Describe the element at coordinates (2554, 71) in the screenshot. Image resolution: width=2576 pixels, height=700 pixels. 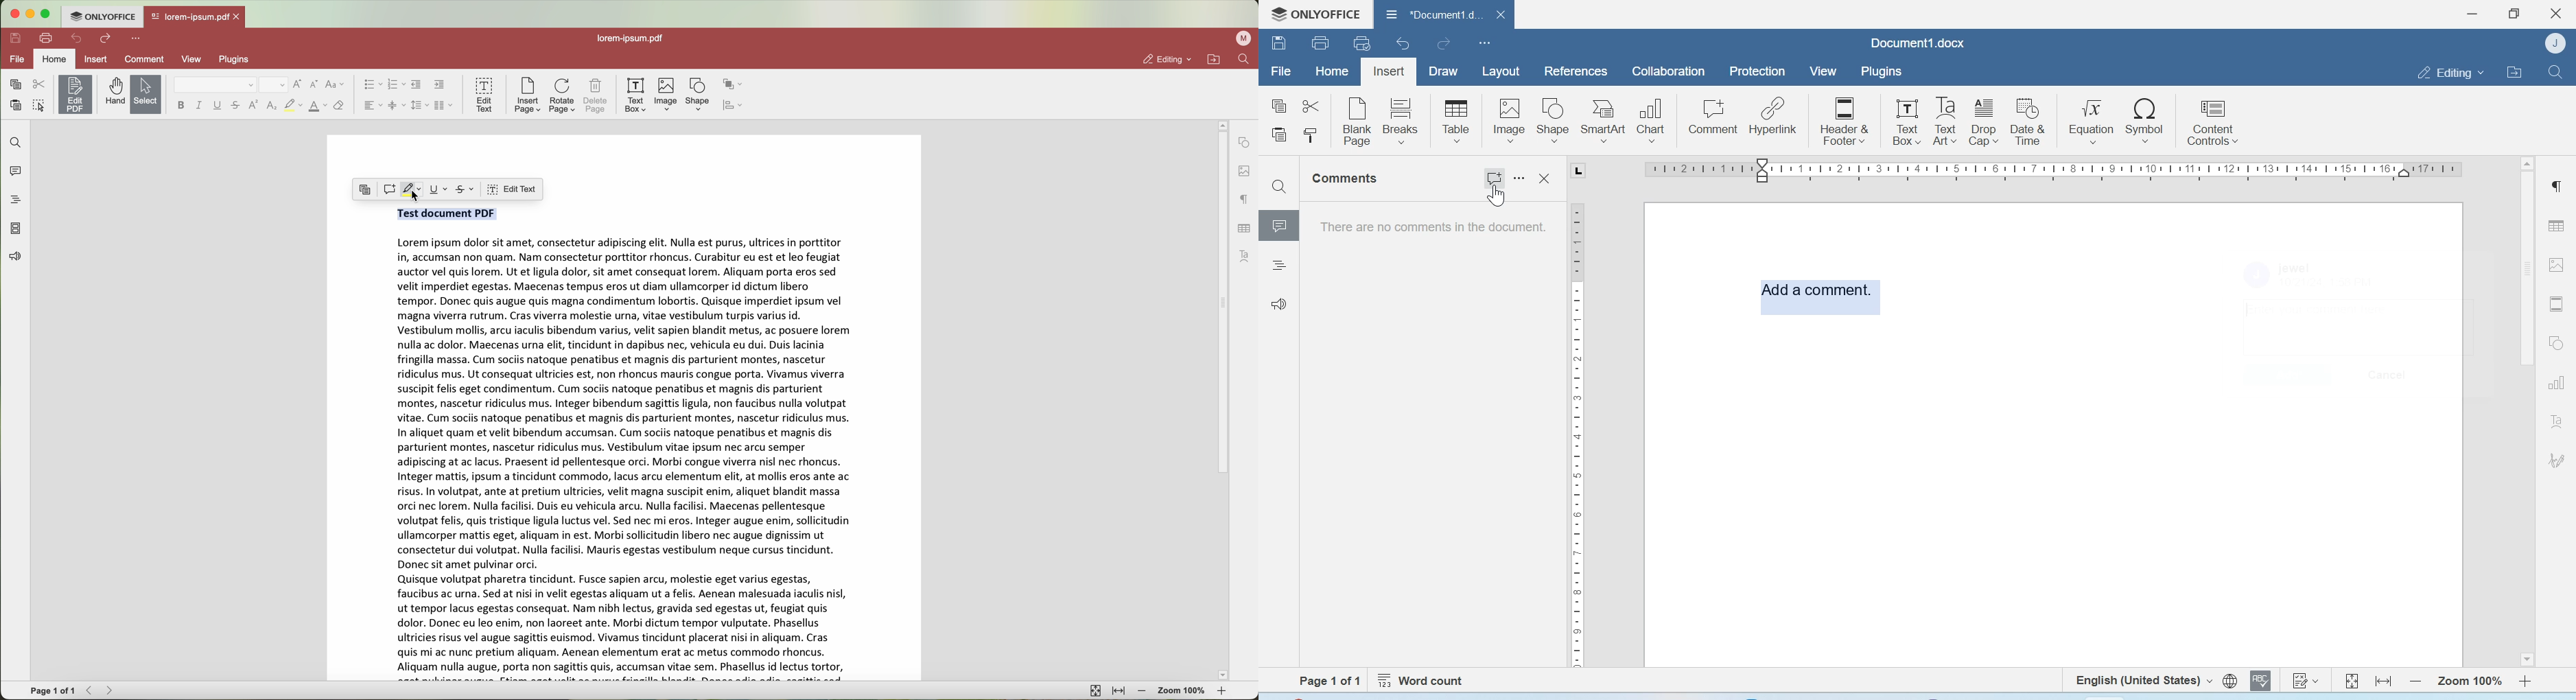
I see `Find` at that location.